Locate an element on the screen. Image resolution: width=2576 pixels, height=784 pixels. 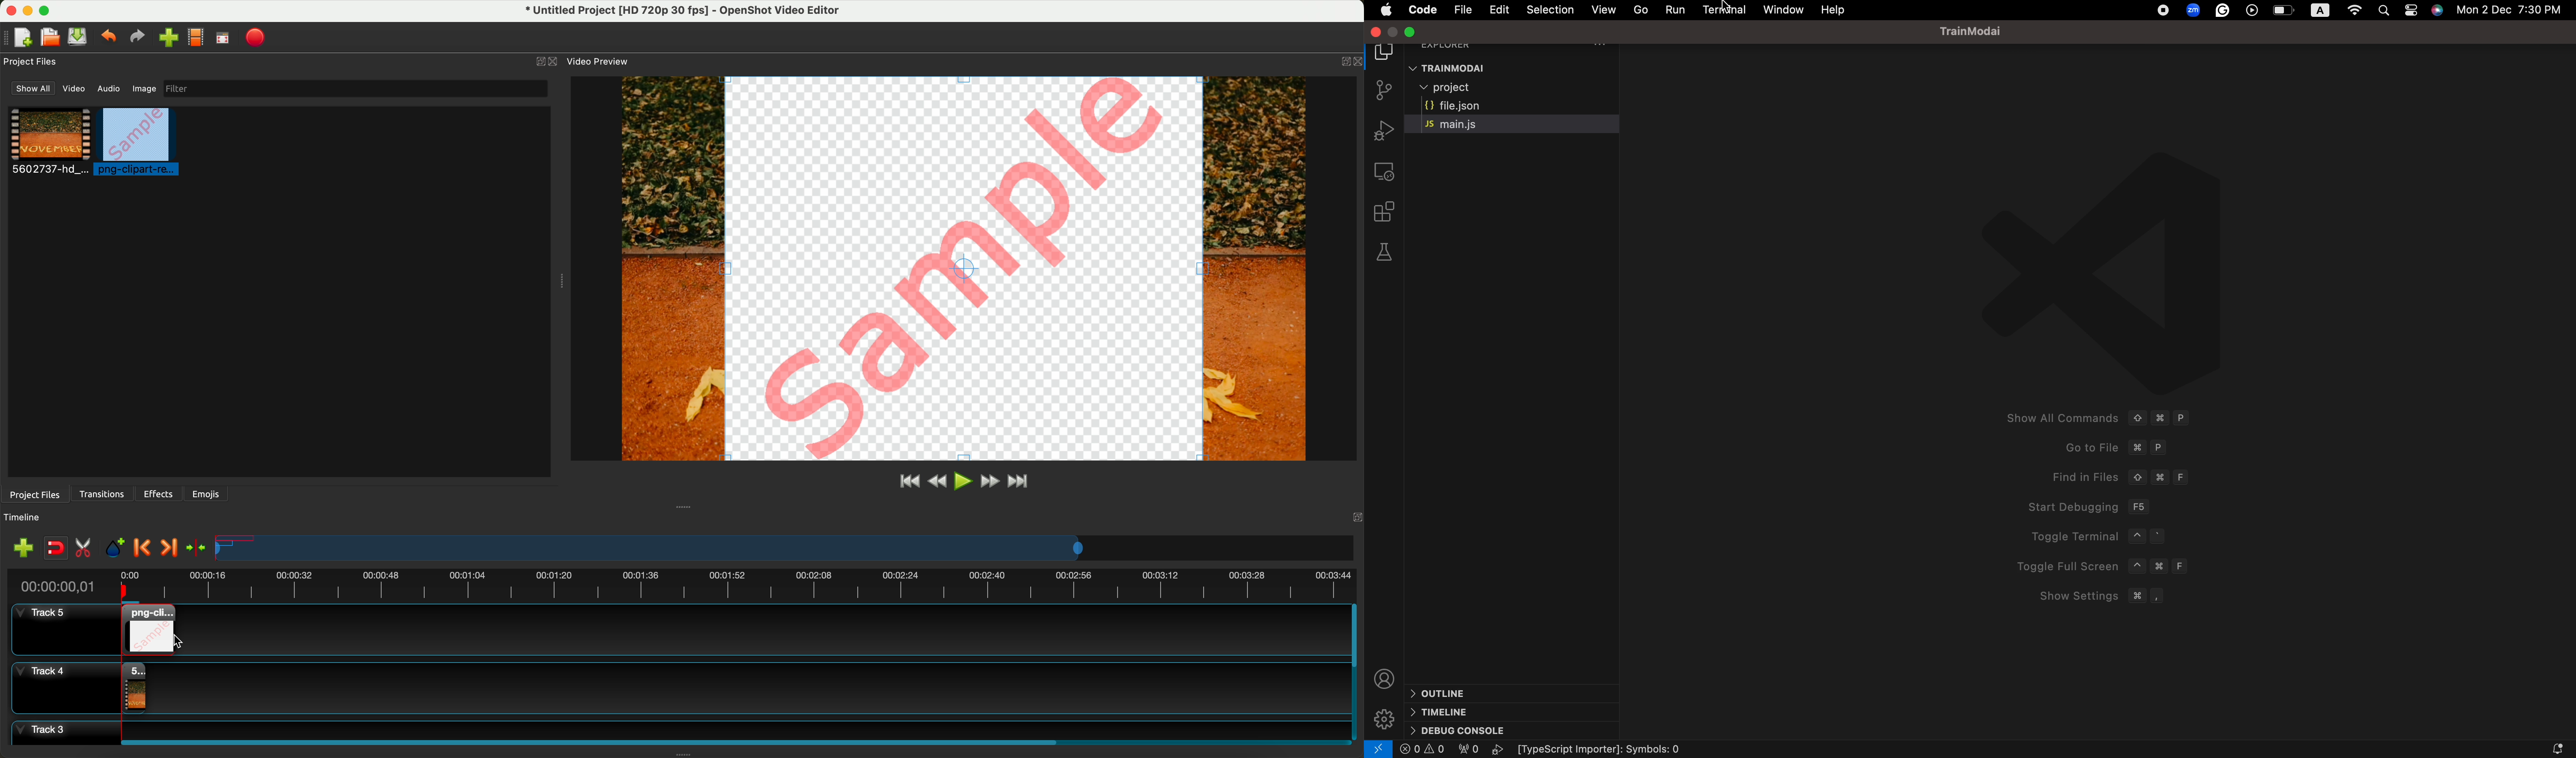
pREVIEW is located at coordinates (969, 268).